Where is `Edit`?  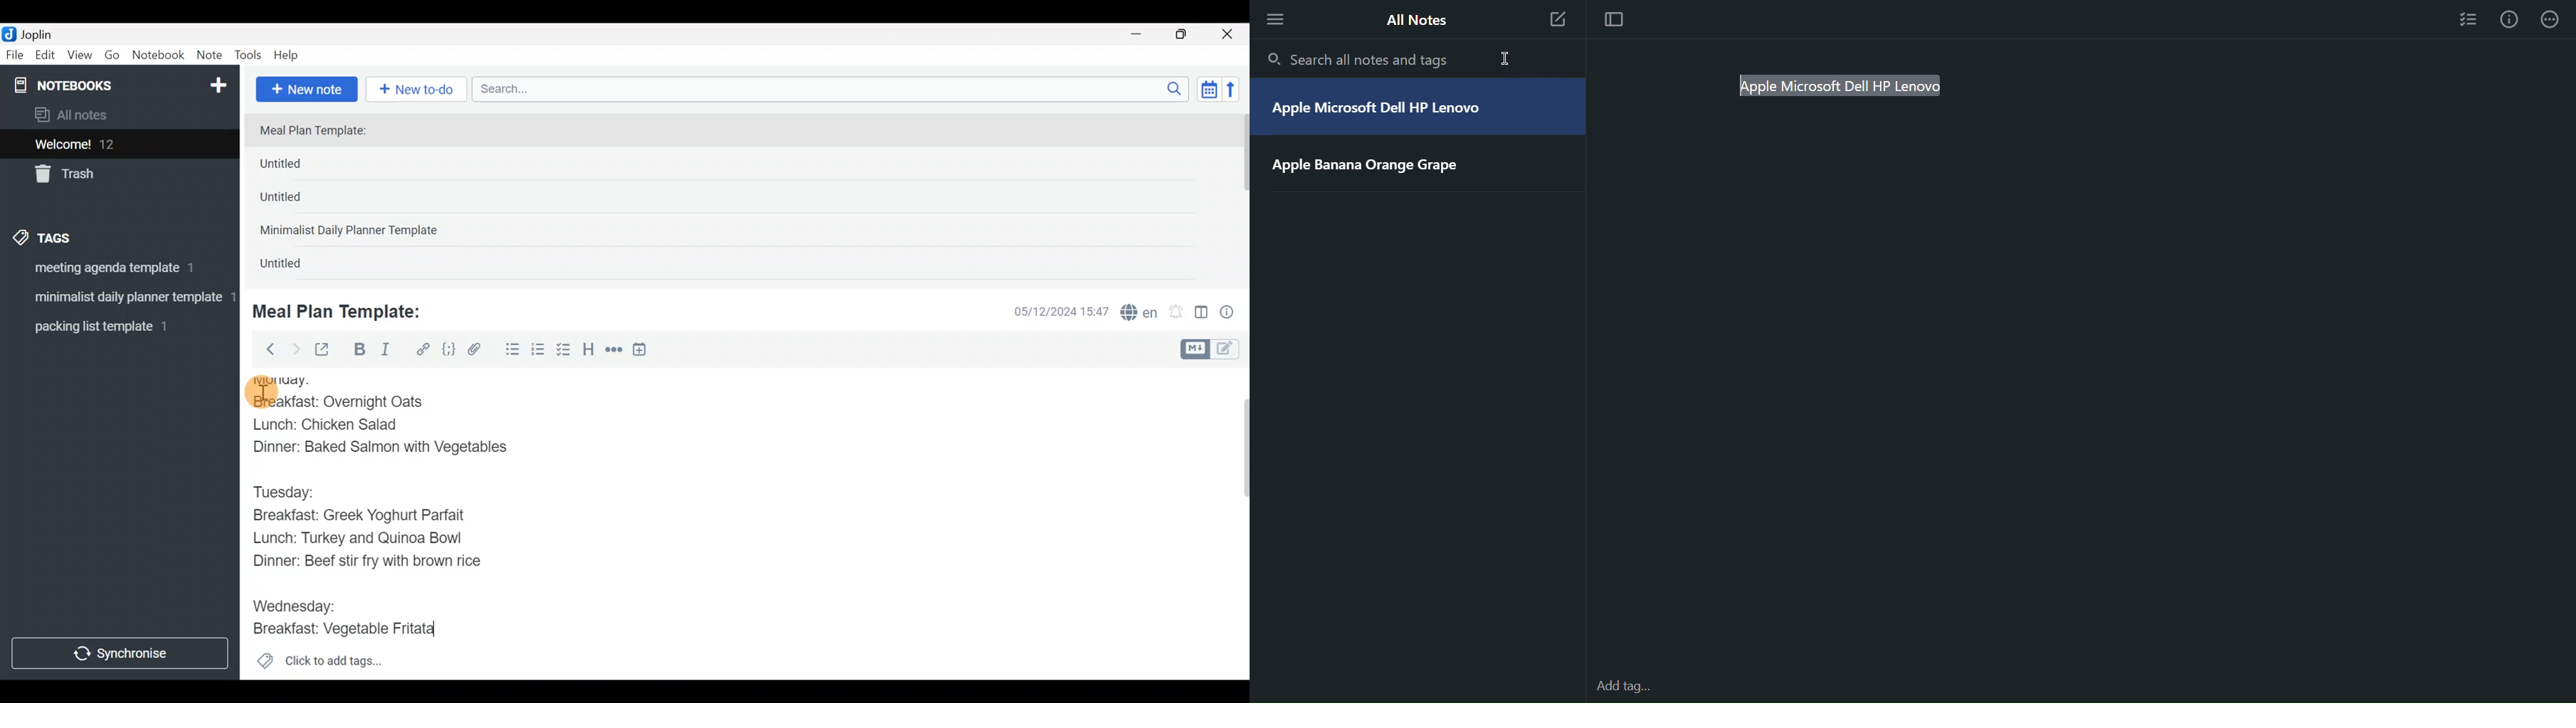
Edit is located at coordinates (46, 57).